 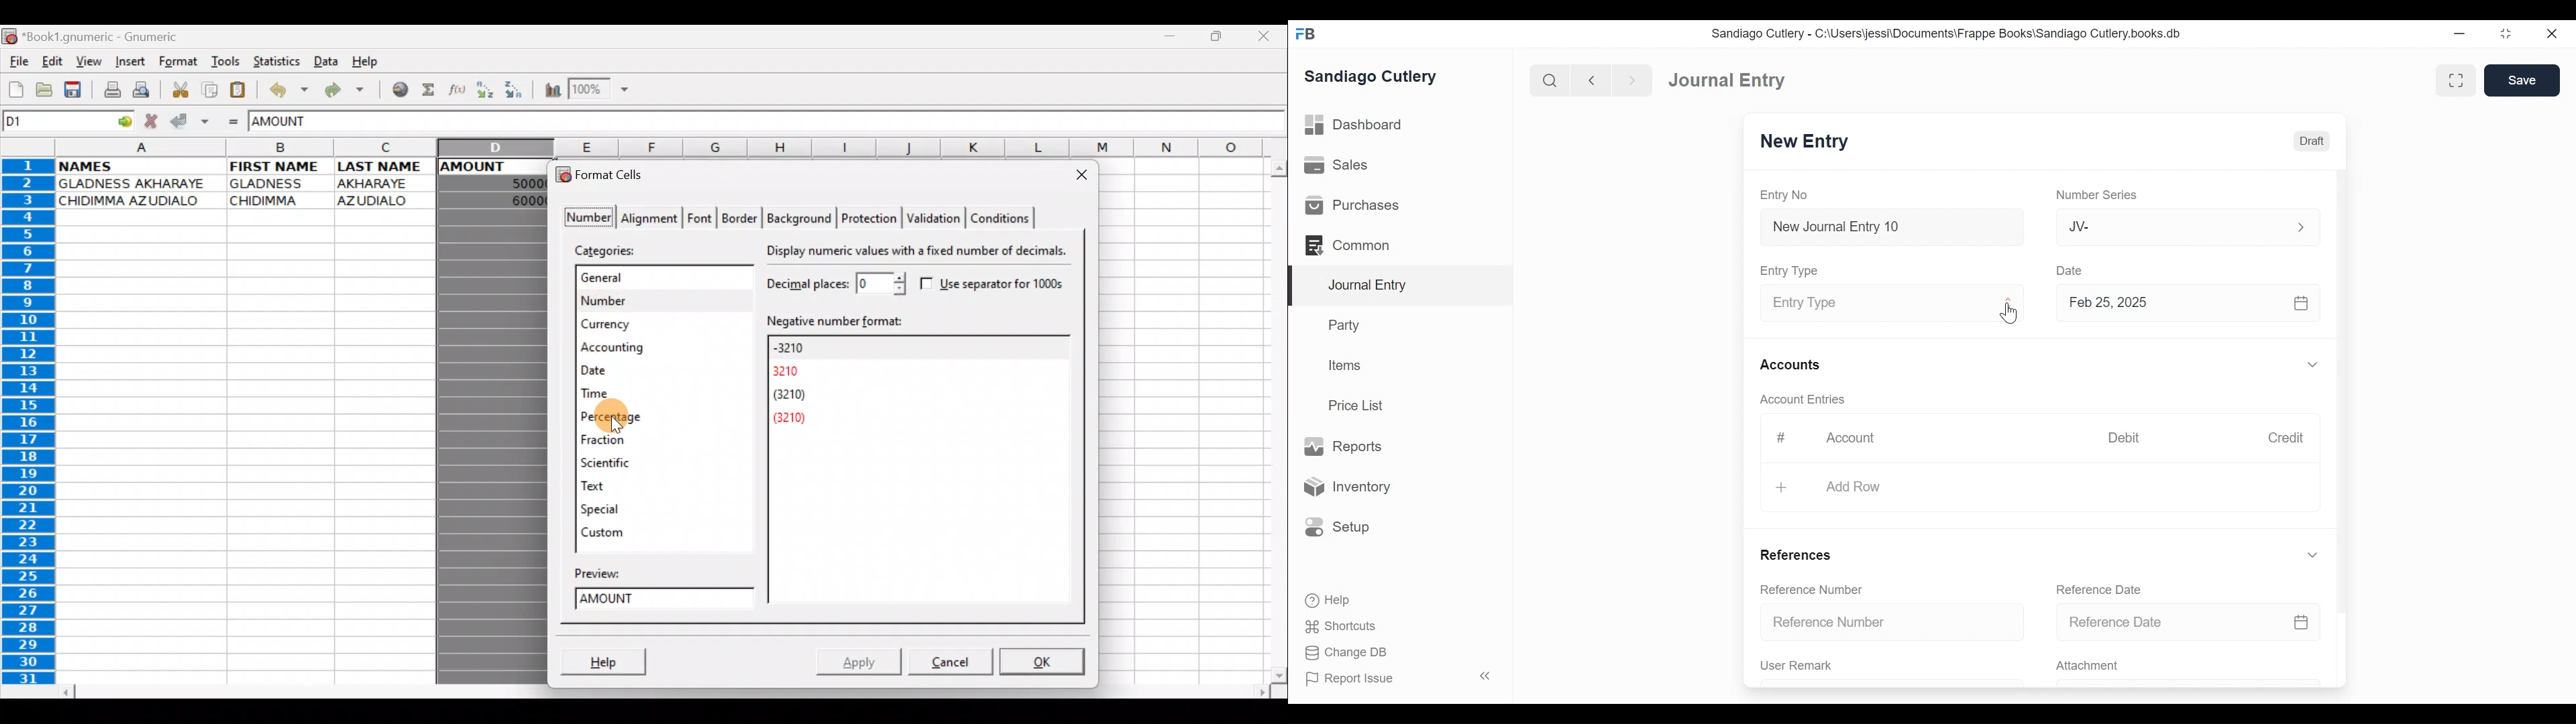 I want to click on Journal Entry, so click(x=1729, y=81).